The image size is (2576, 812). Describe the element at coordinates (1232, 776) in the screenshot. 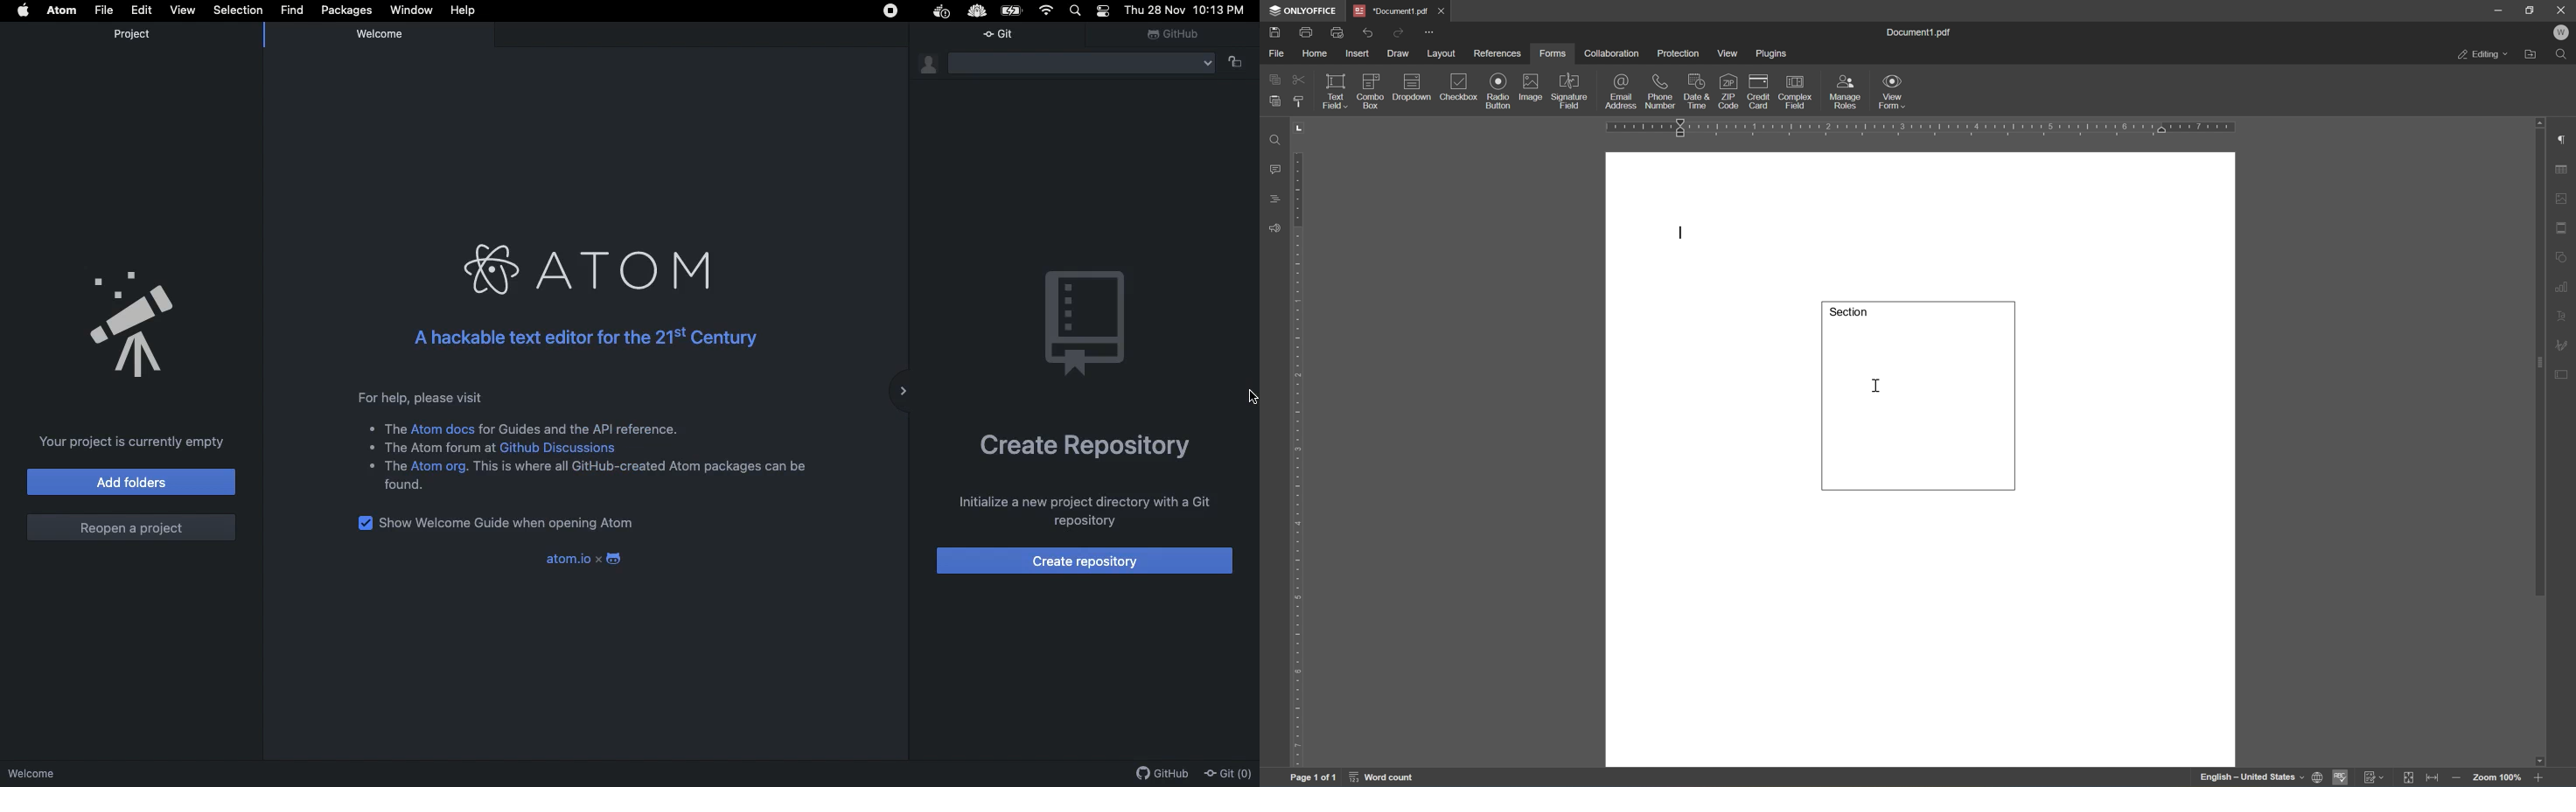

I see `Git (0)` at that location.